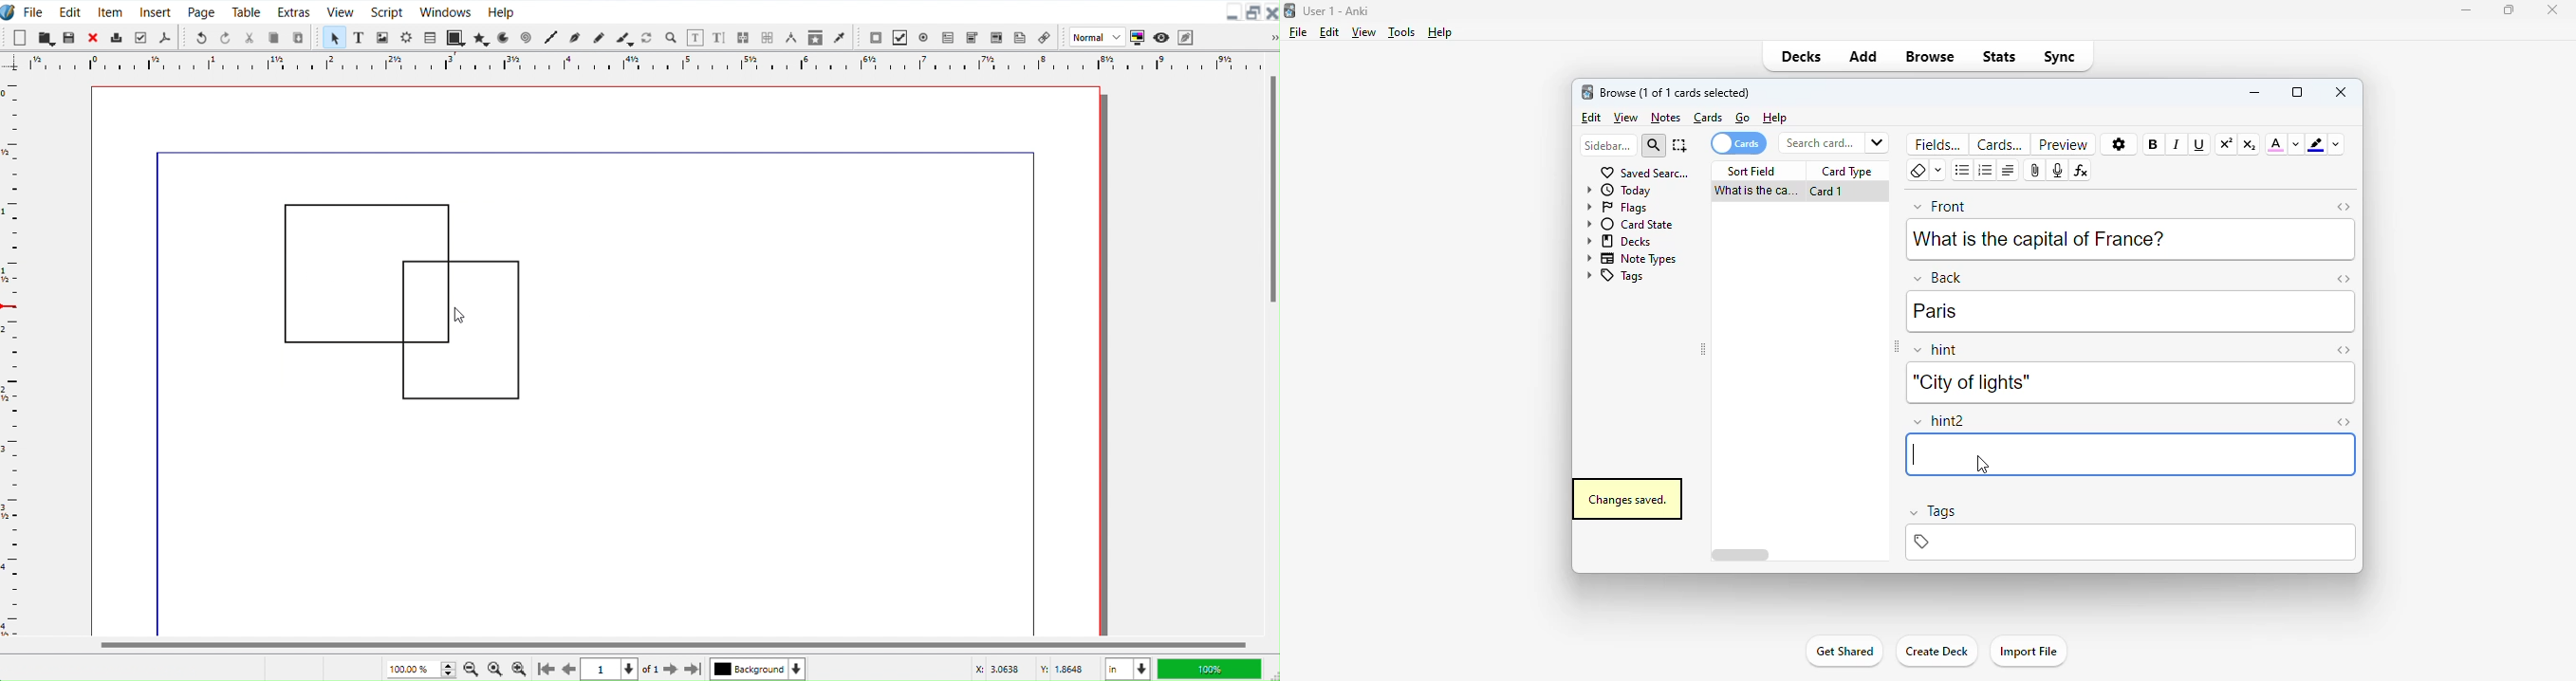  I want to click on notes, so click(1665, 118).